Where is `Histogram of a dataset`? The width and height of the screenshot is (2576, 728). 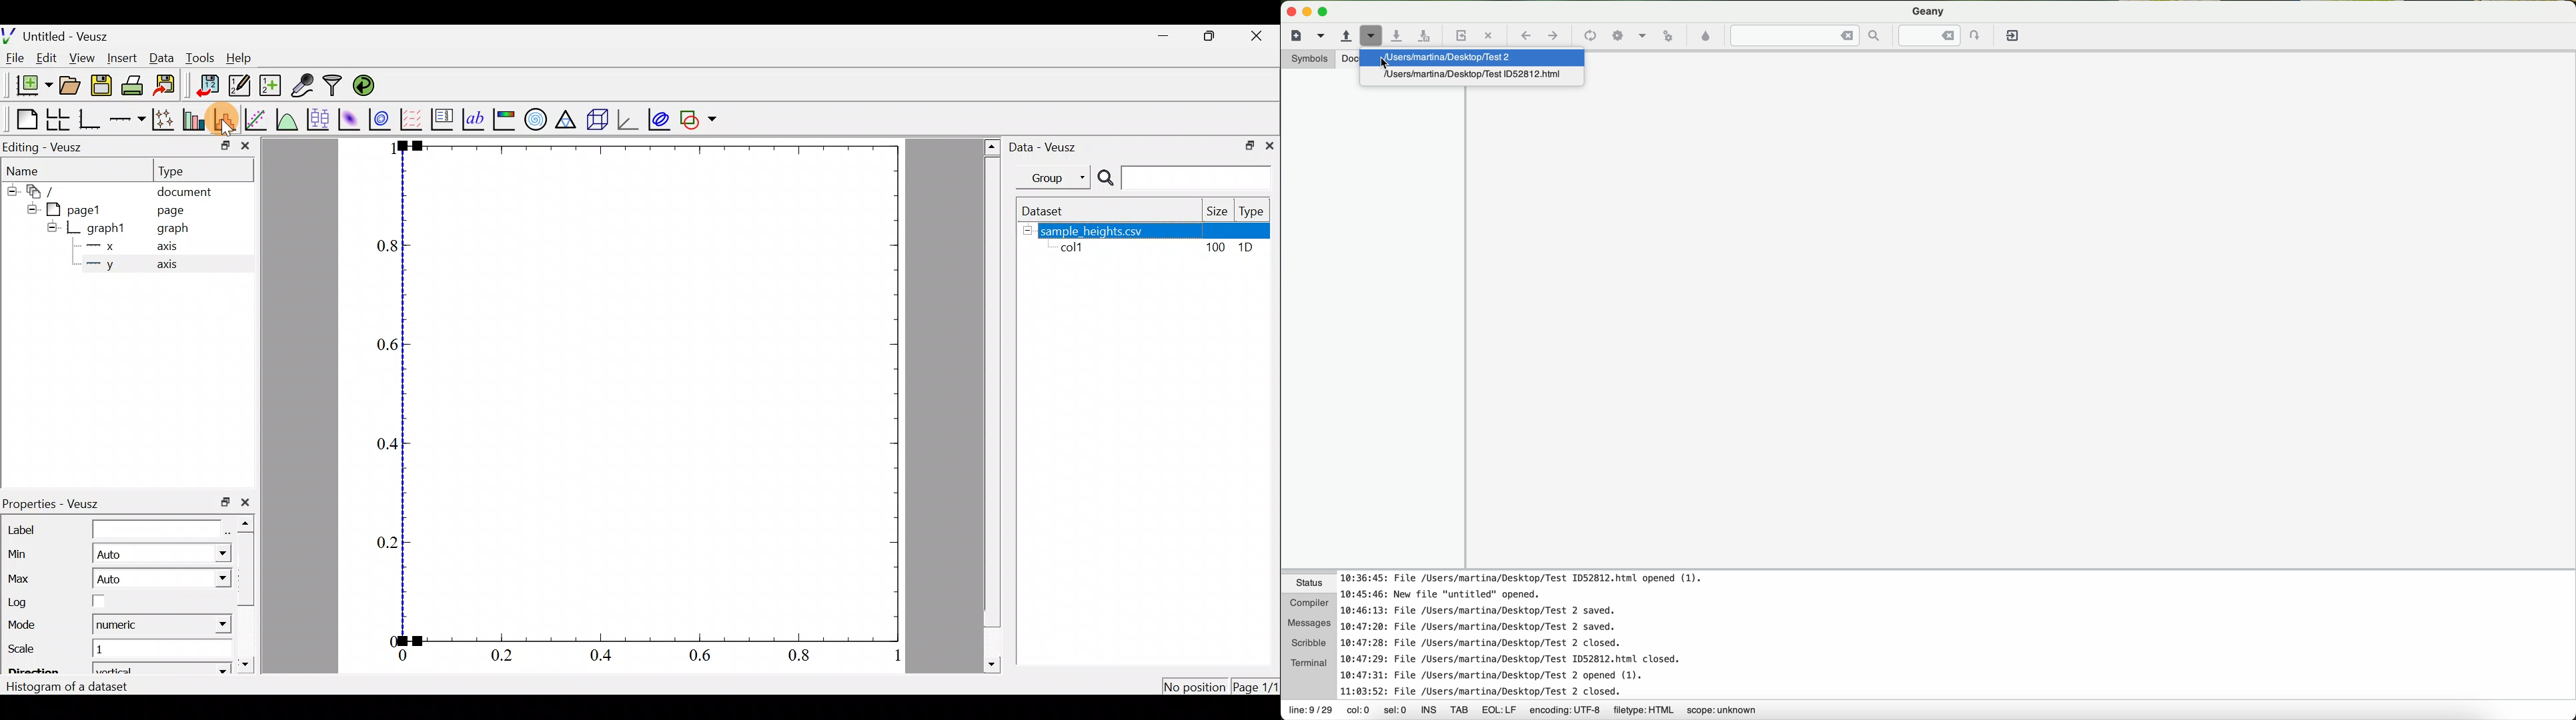 Histogram of a dataset is located at coordinates (71, 688).